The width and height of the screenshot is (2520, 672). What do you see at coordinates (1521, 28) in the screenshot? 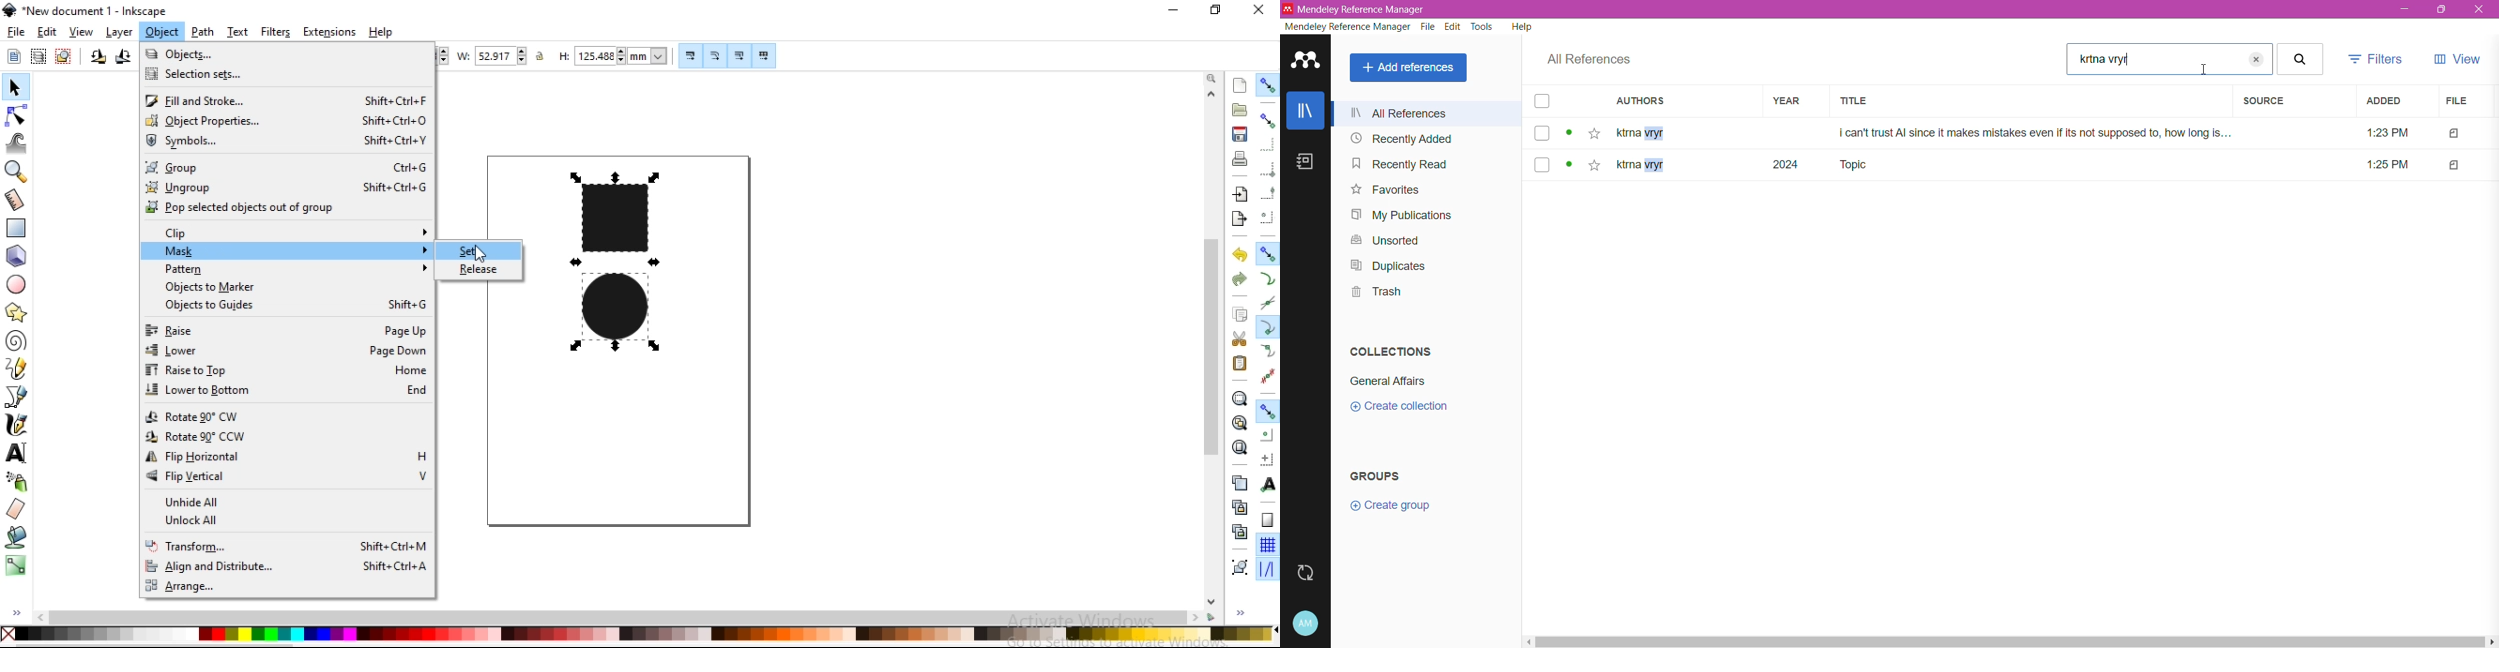
I see `Help` at bounding box center [1521, 28].